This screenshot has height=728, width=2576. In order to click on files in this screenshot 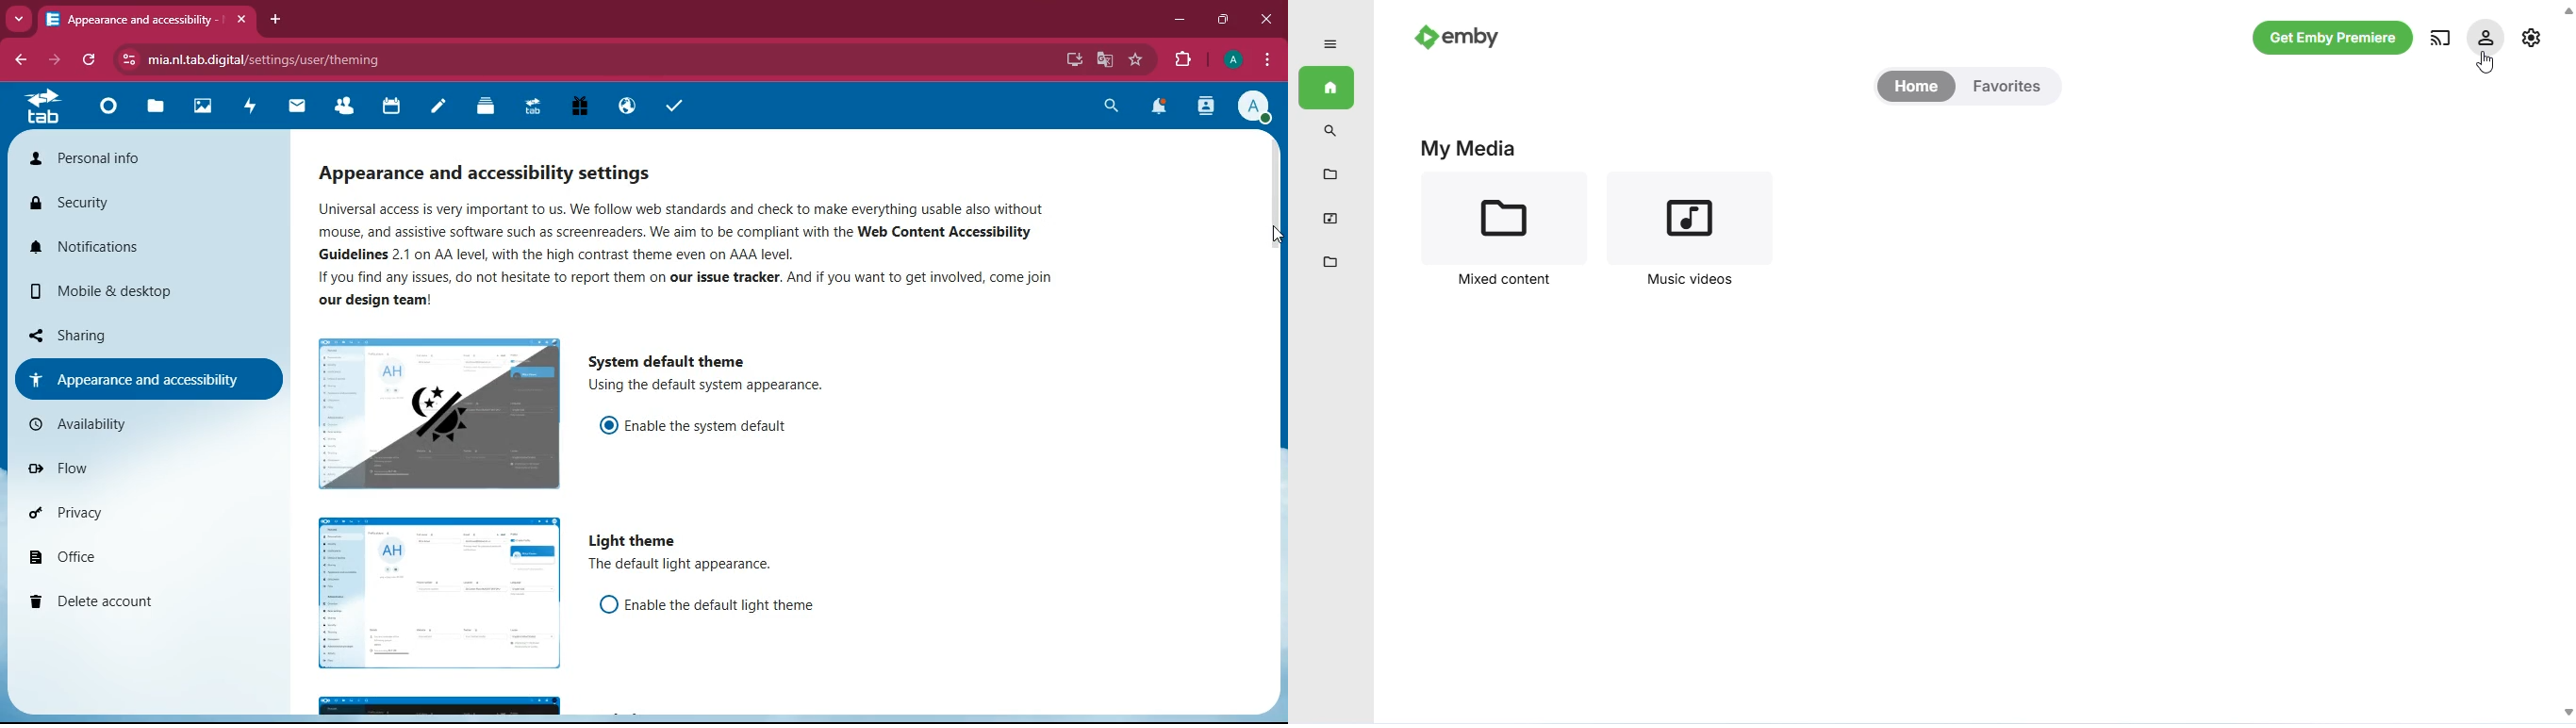, I will do `click(157, 107)`.